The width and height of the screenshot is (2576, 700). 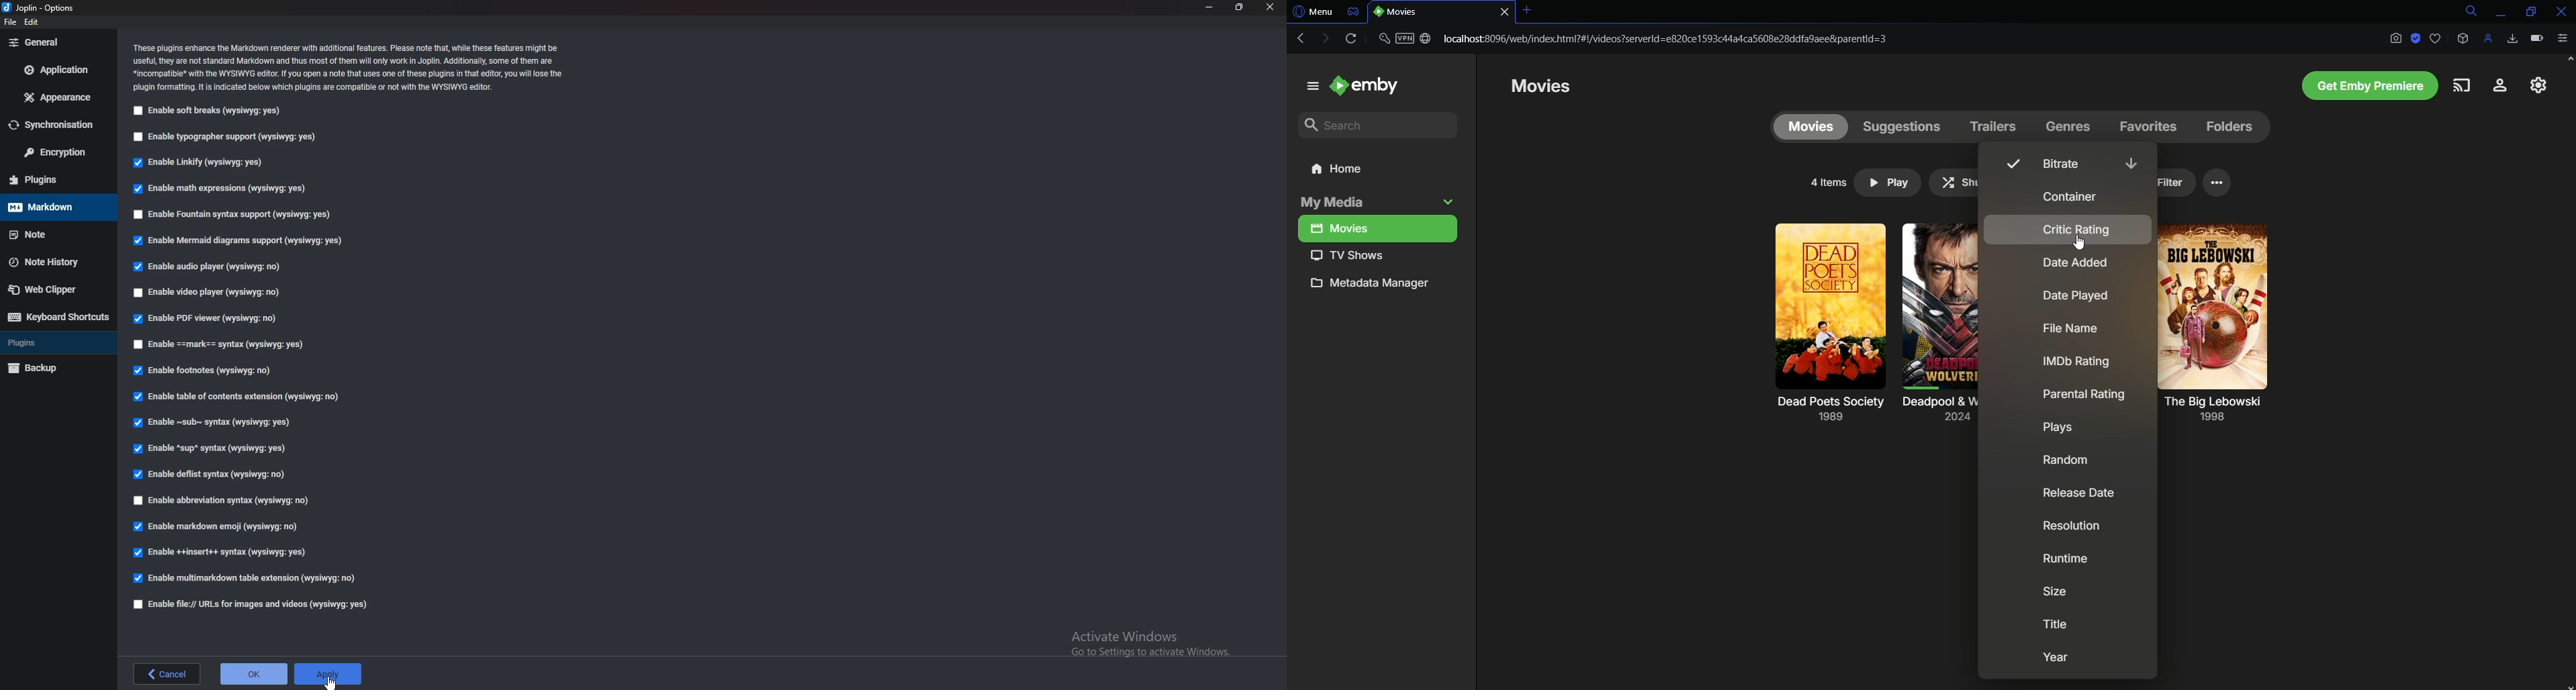 What do you see at coordinates (50, 343) in the screenshot?
I see `Plugins` at bounding box center [50, 343].